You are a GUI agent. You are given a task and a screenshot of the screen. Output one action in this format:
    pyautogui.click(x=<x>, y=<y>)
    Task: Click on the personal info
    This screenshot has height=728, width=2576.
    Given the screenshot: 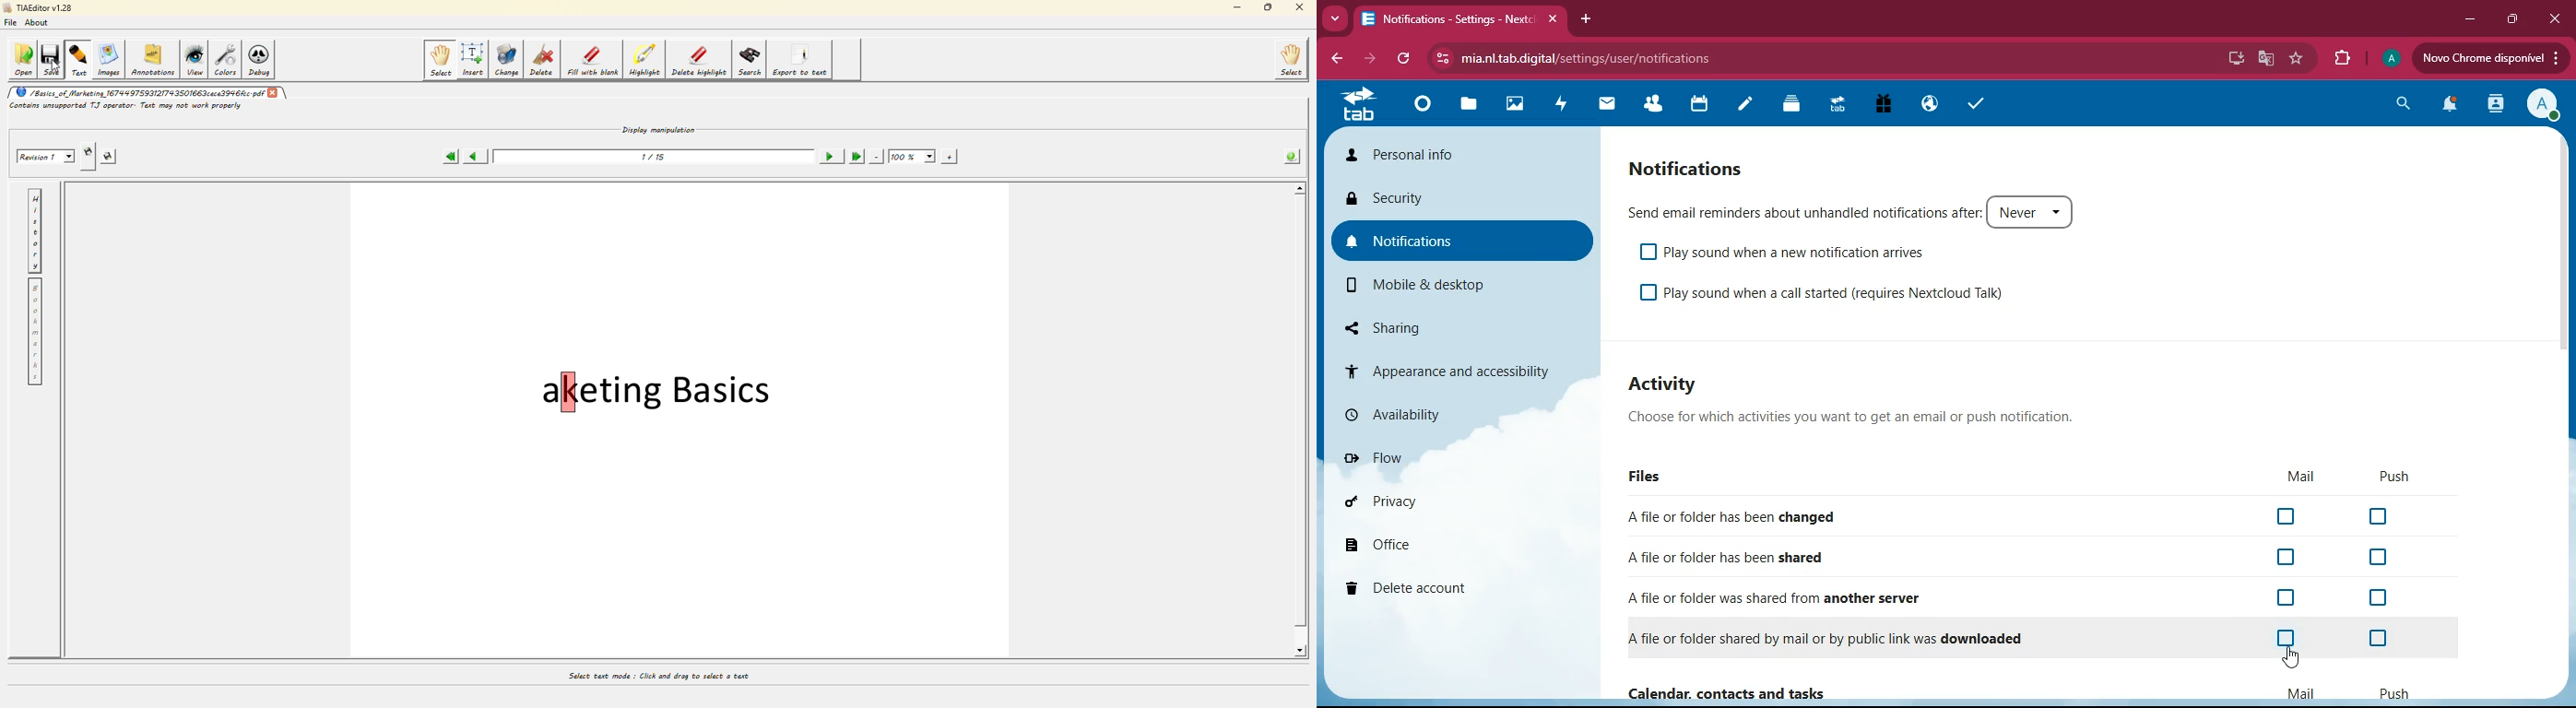 What is the action you would take?
    pyautogui.click(x=1461, y=157)
    